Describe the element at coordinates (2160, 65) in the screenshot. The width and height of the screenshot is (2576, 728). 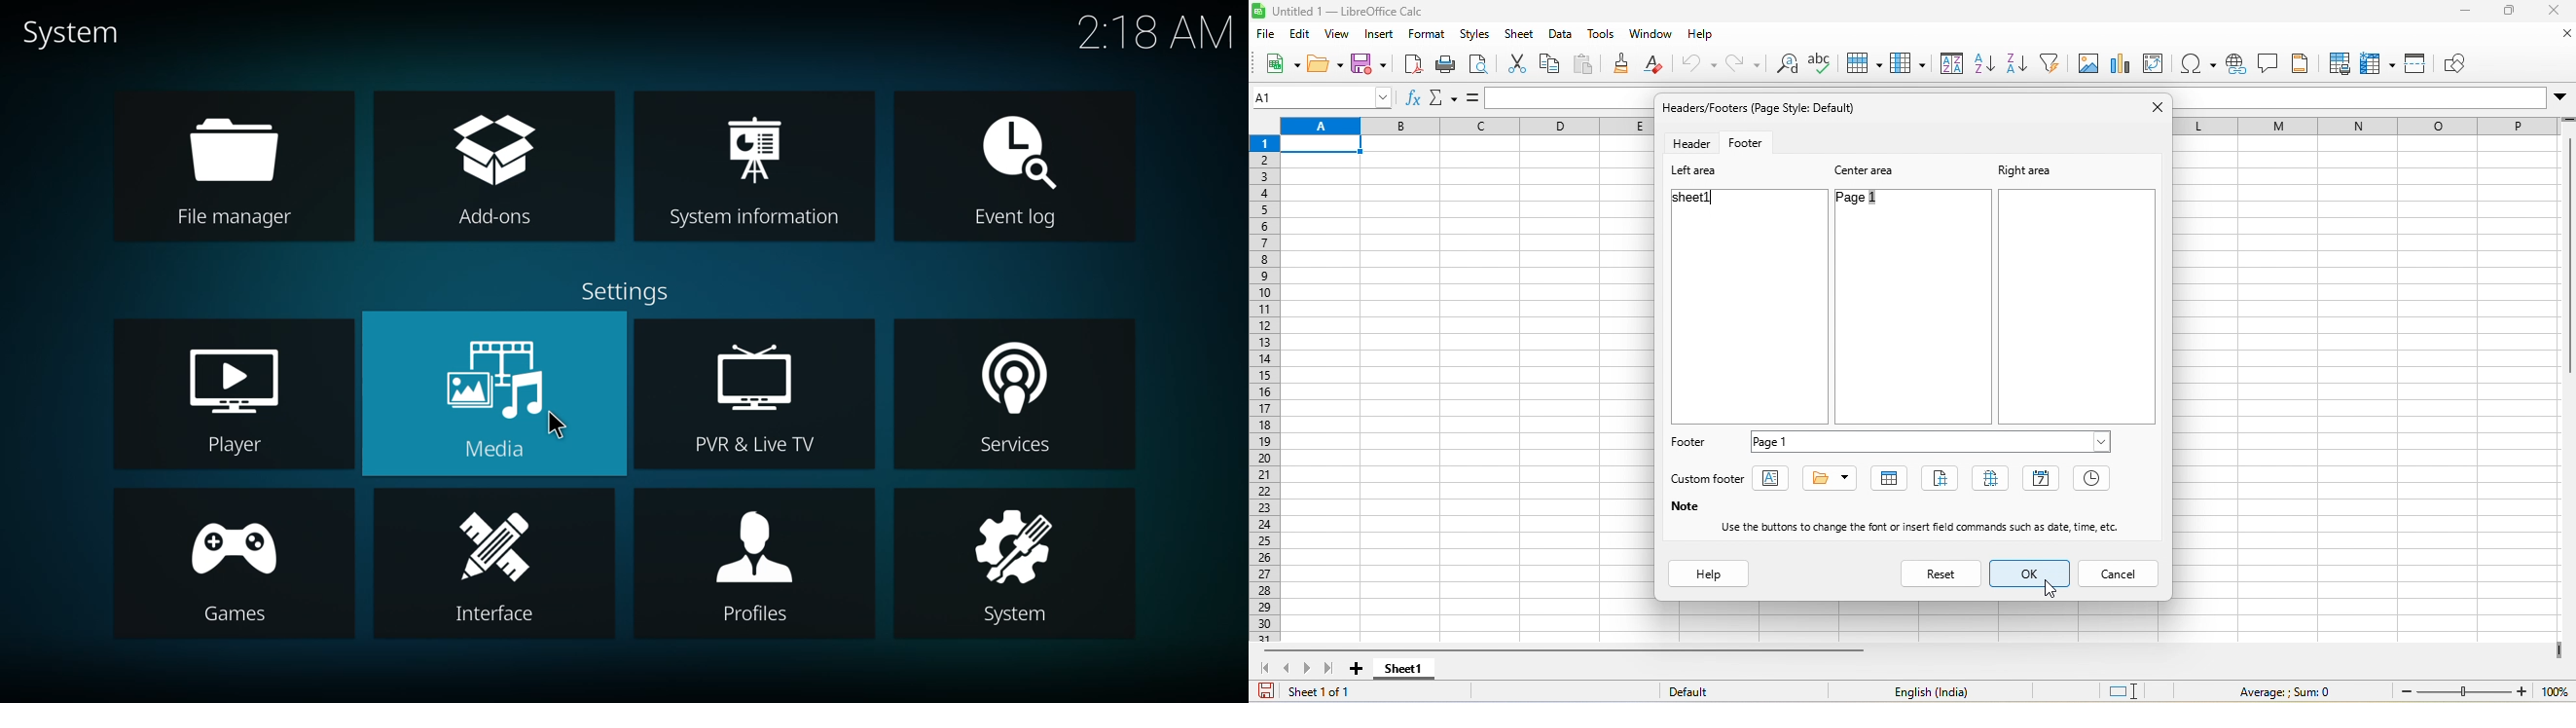
I see `edit pivot table` at that location.